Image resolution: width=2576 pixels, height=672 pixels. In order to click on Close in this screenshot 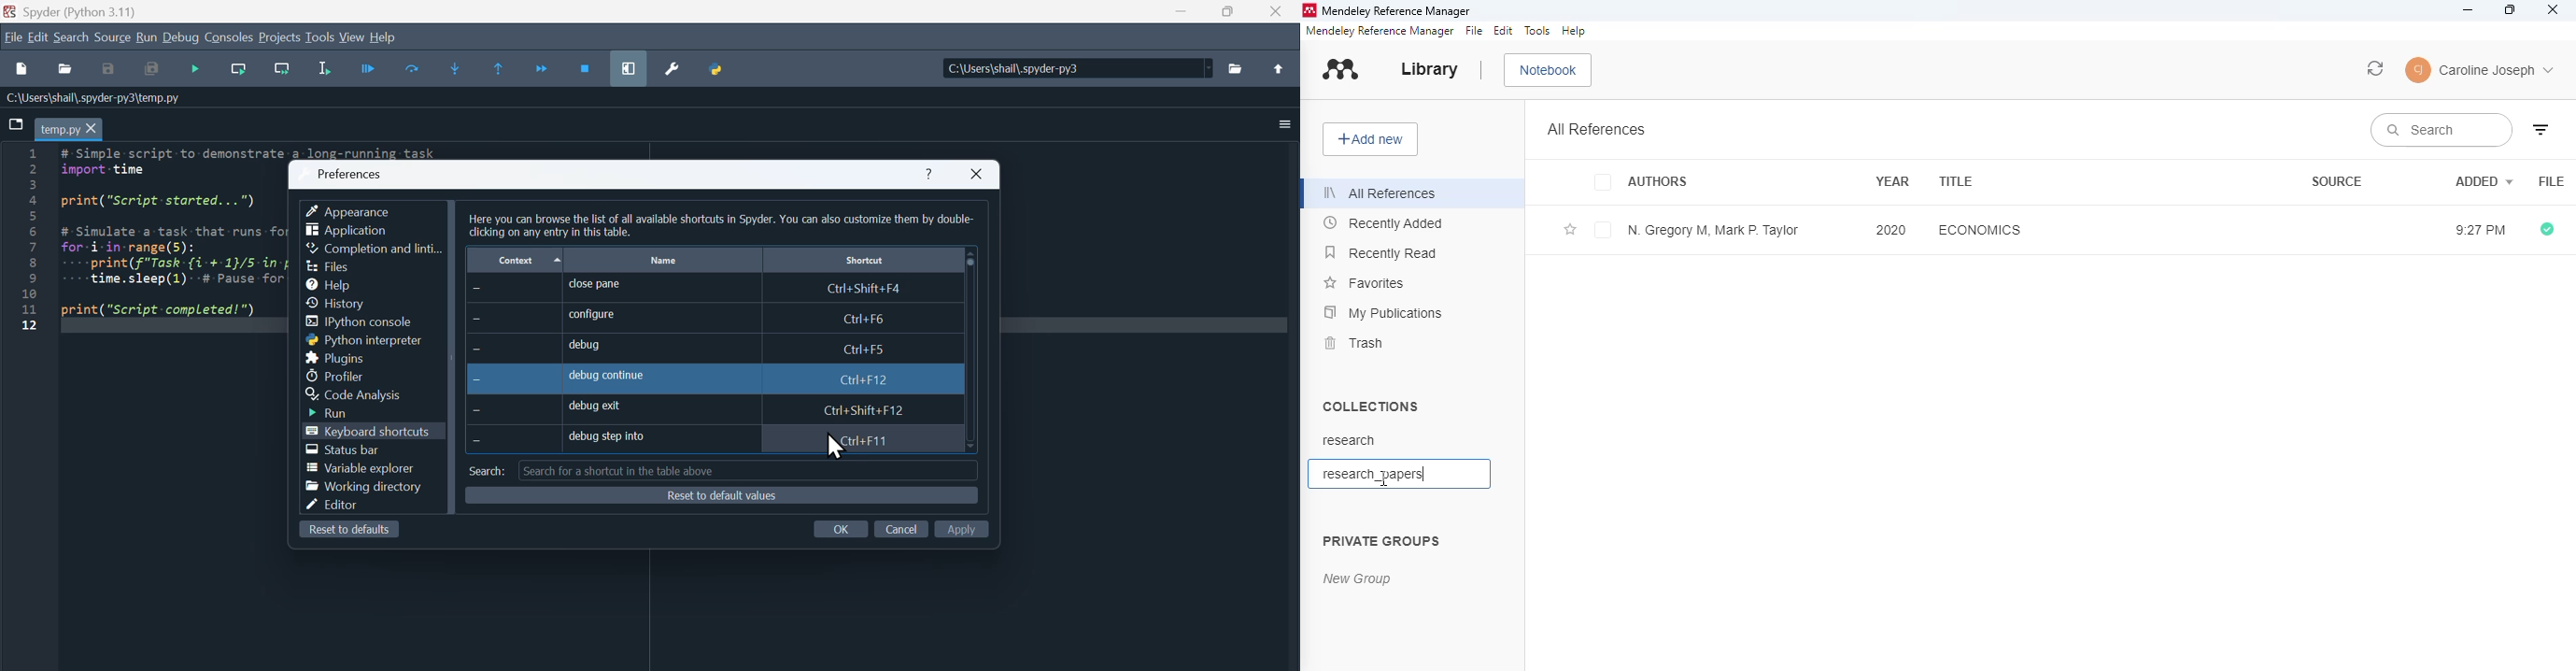, I will do `click(980, 174)`.